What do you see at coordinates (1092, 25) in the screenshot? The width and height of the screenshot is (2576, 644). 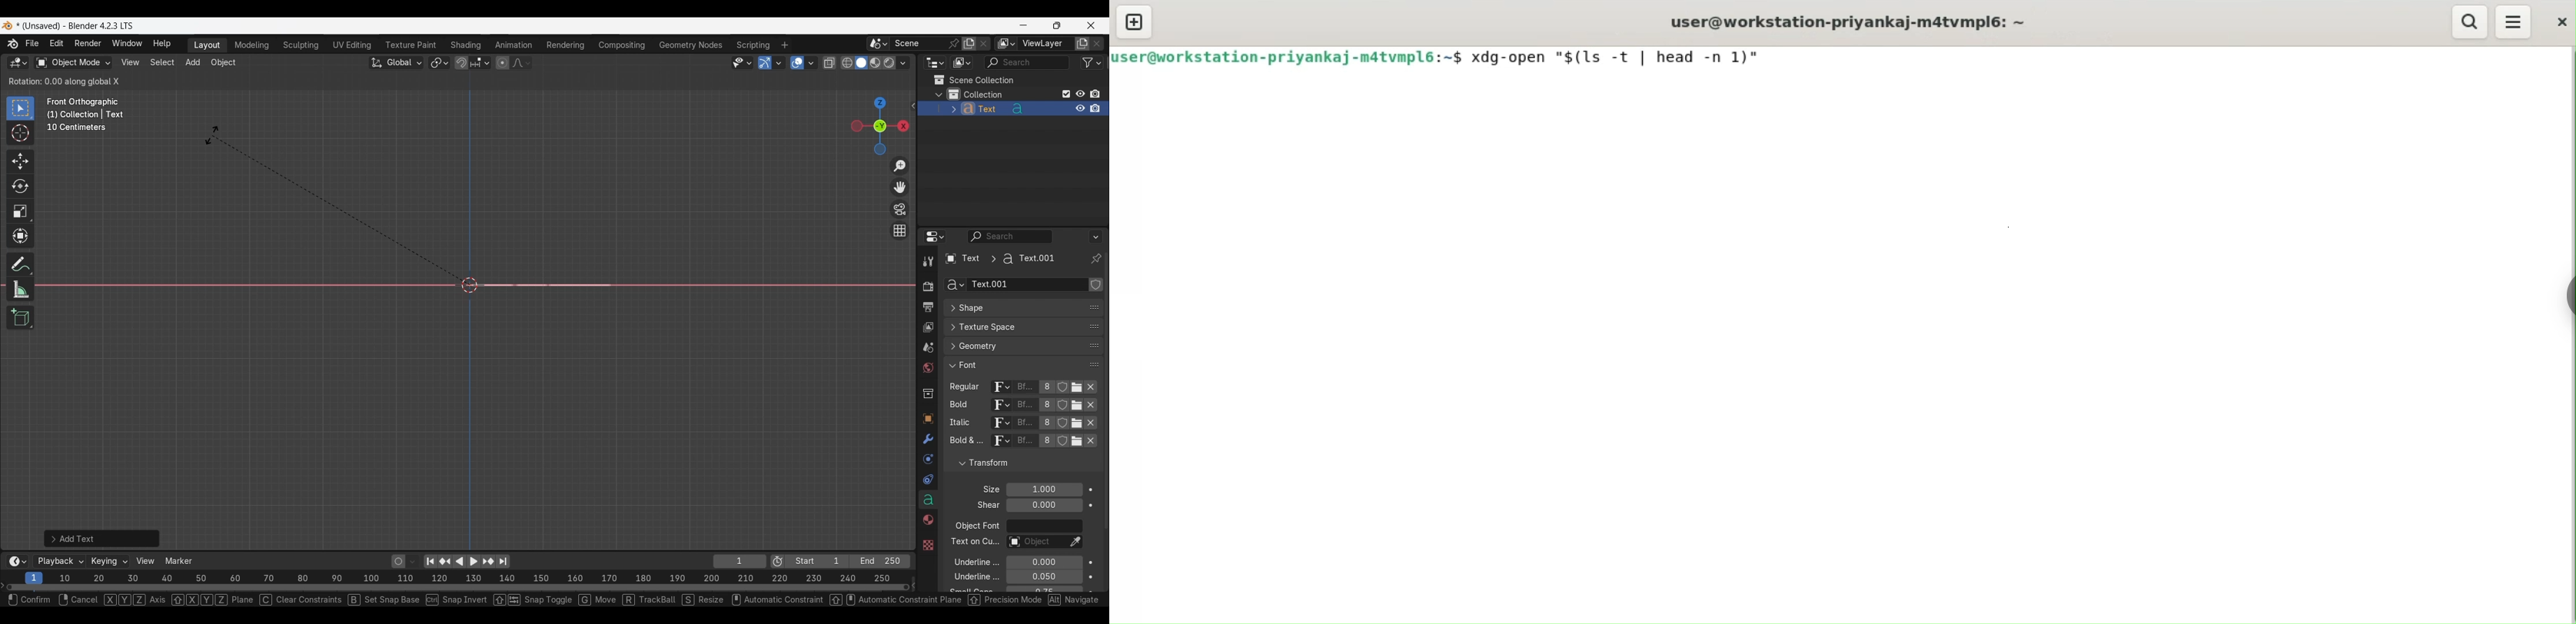 I see `Close interface` at bounding box center [1092, 25].